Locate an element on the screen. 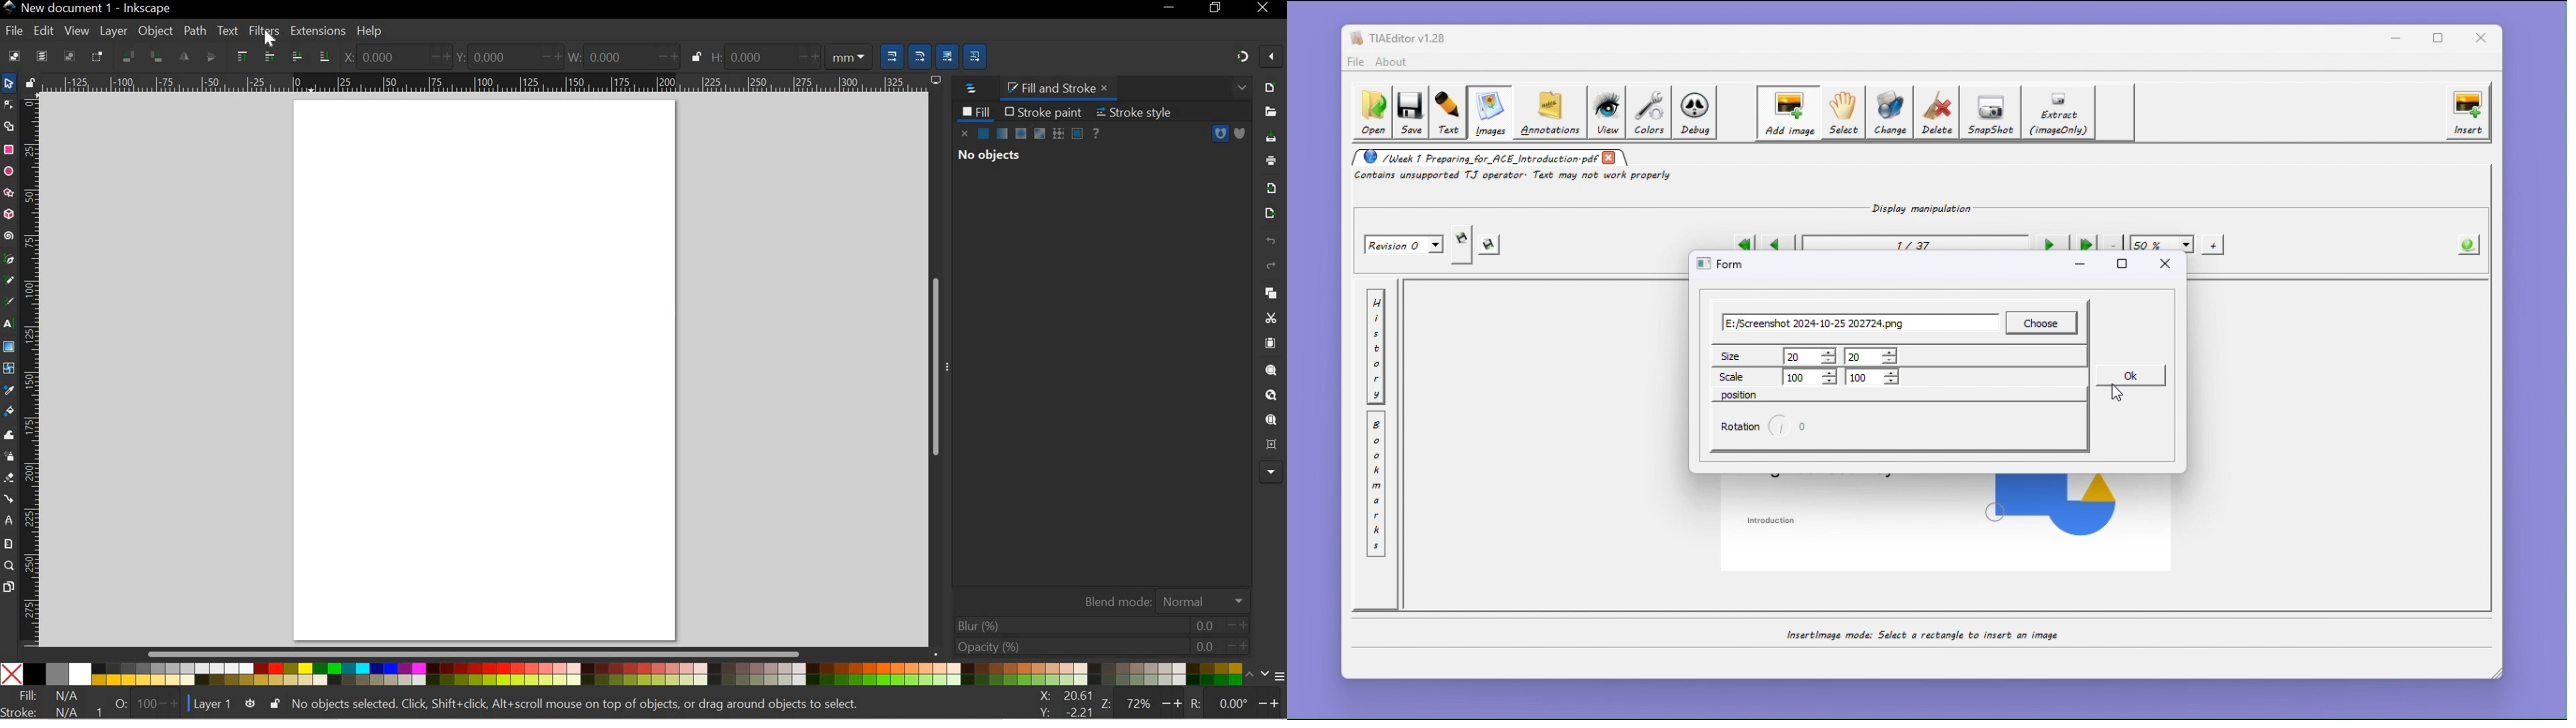 The width and height of the screenshot is (2576, 728). FILL AND STROKE is located at coordinates (1061, 88).